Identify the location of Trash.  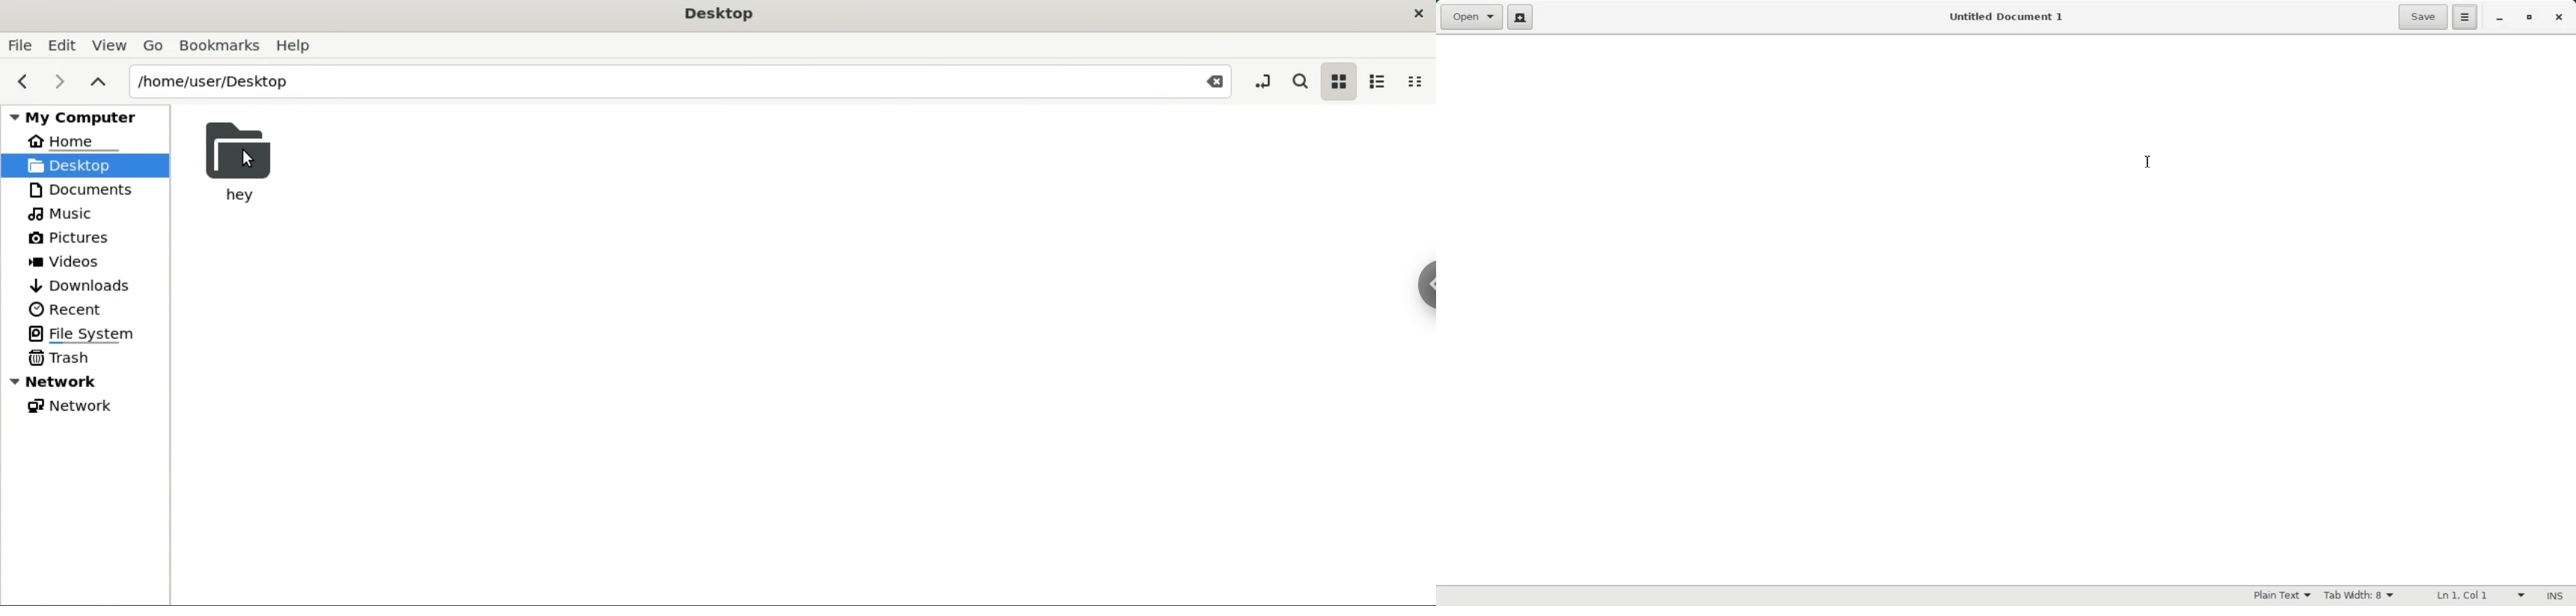
(67, 358).